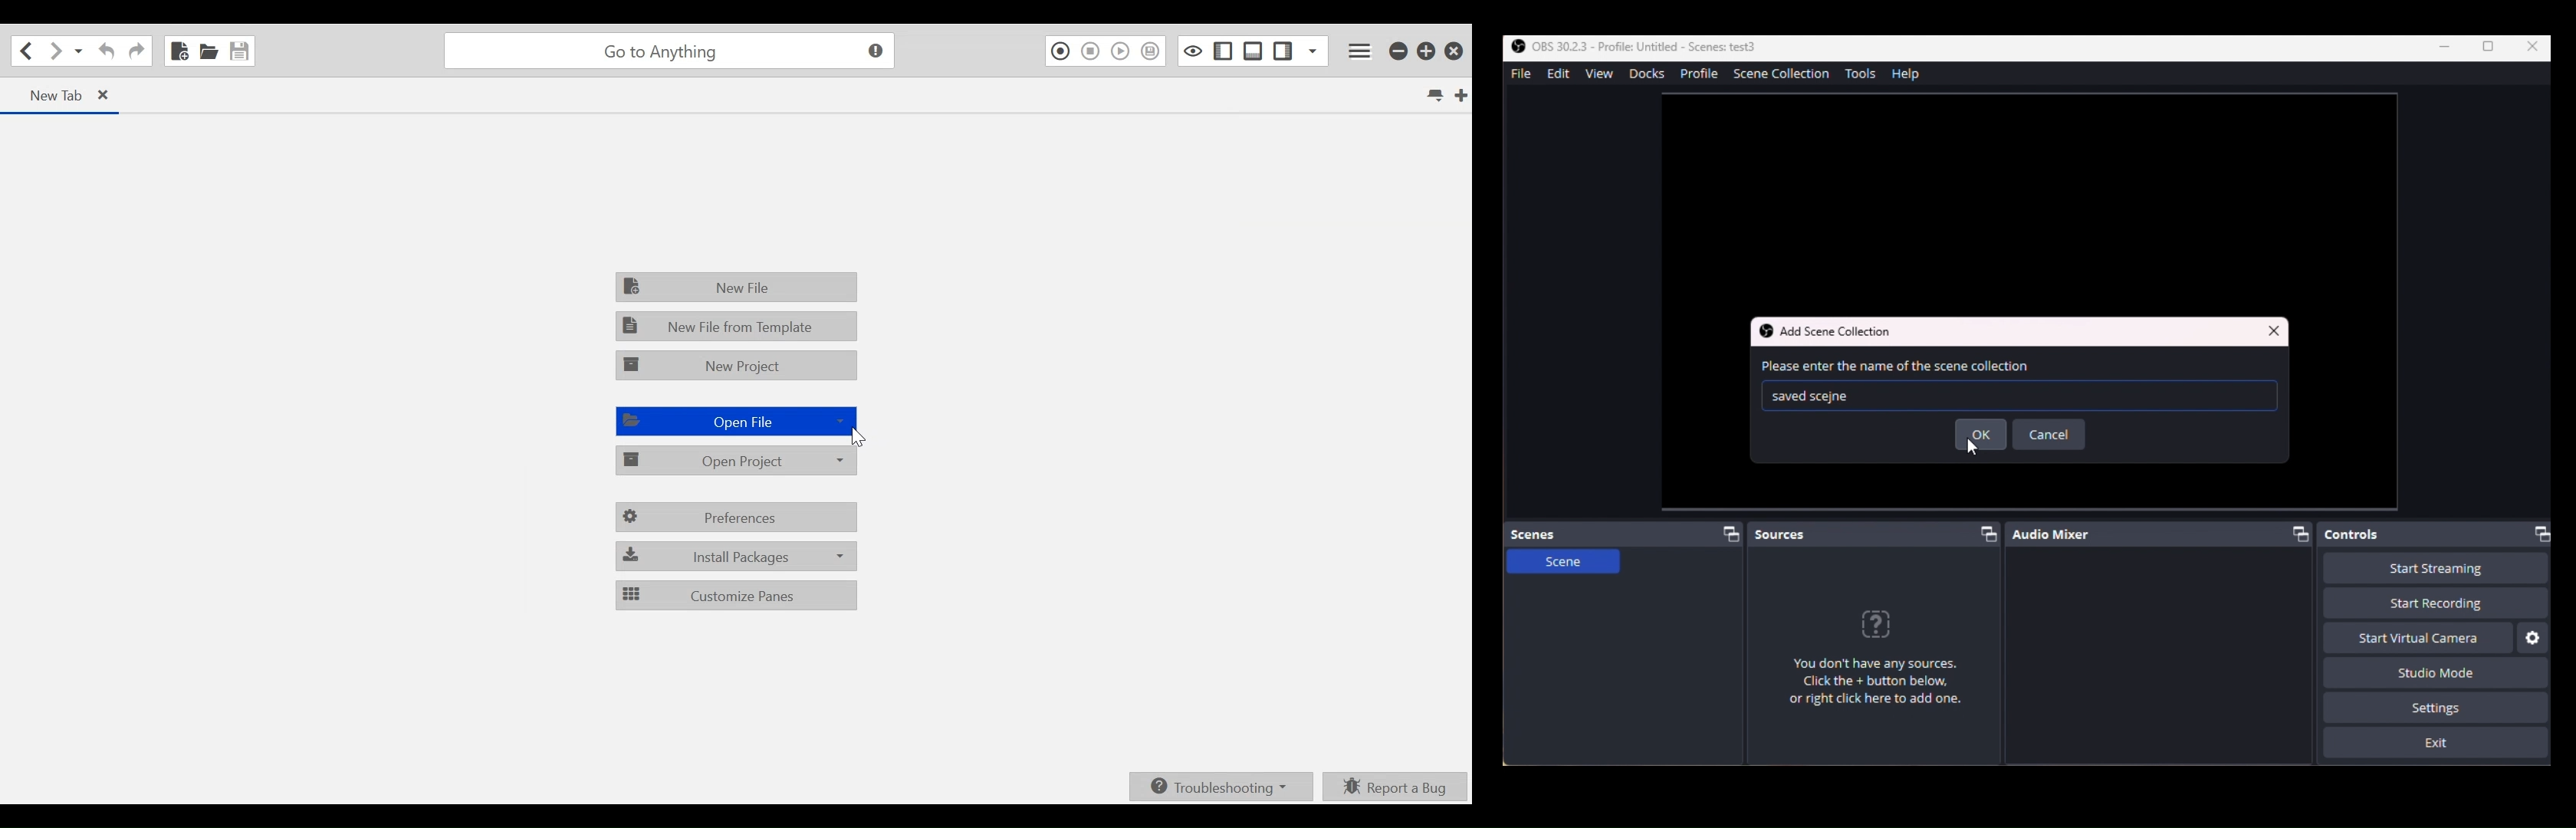 The image size is (2576, 840). I want to click on Start Virtual Camera, so click(2418, 638).